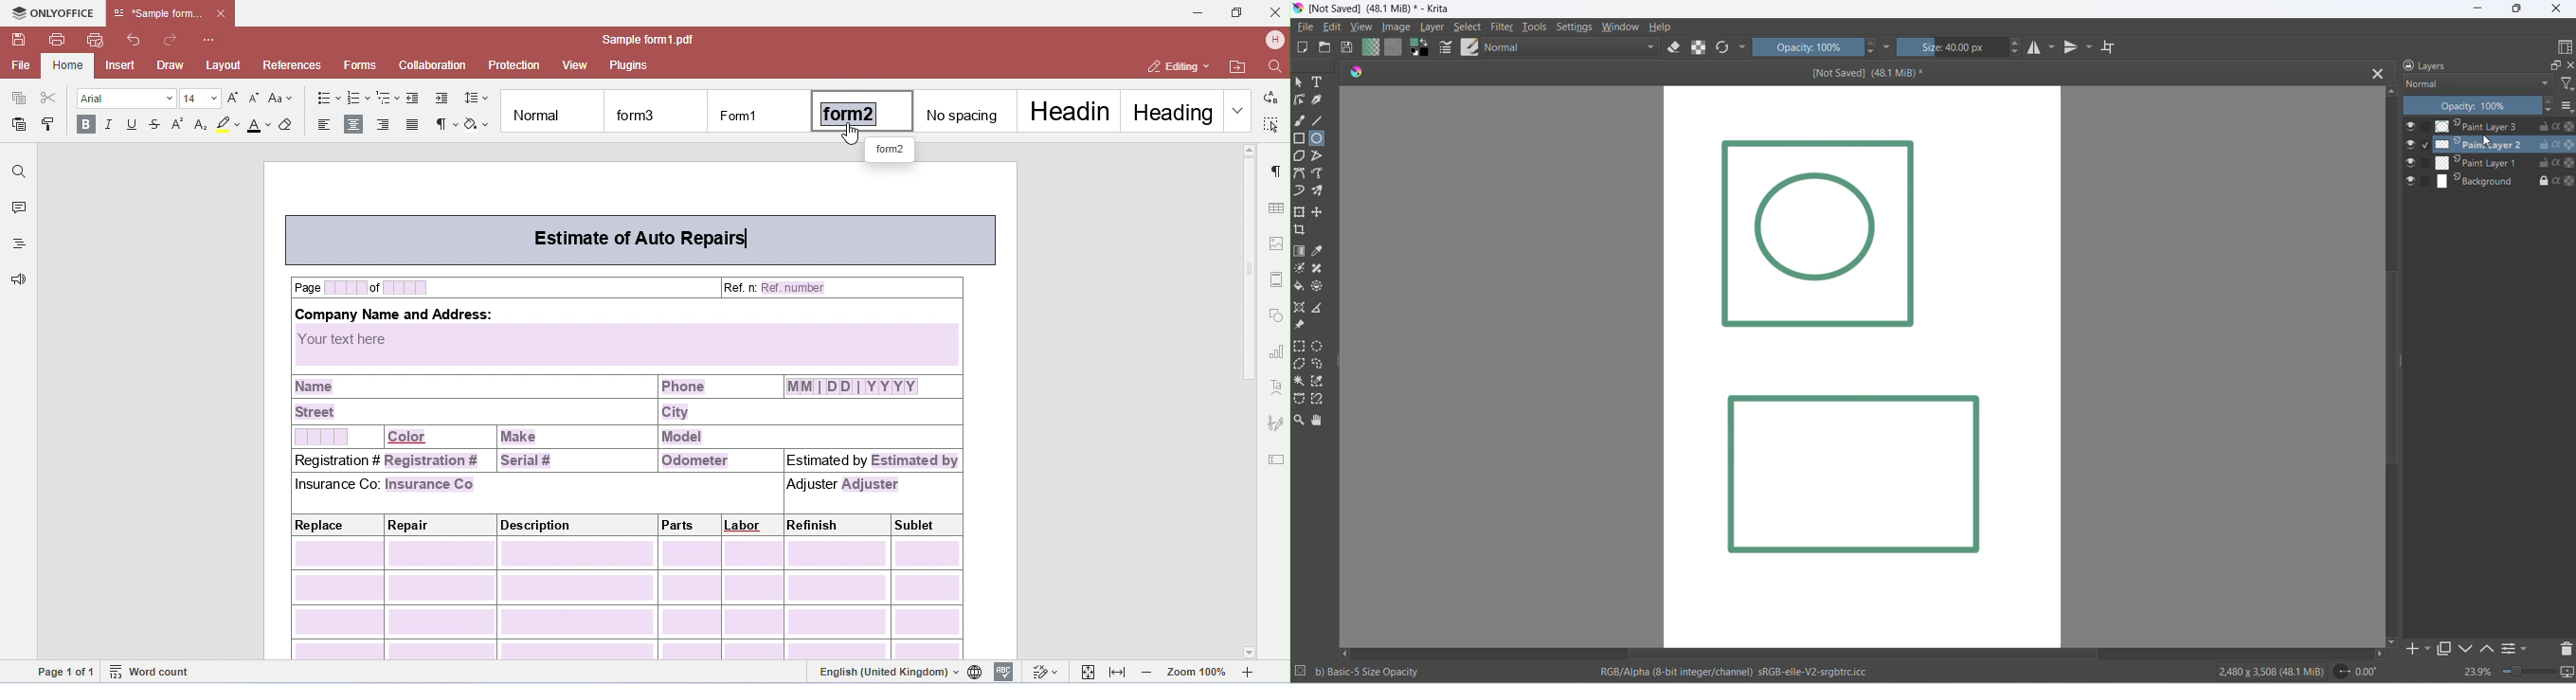 This screenshot has height=700, width=2576. What do you see at coordinates (2426, 144) in the screenshot?
I see `checkbox` at bounding box center [2426, 144].